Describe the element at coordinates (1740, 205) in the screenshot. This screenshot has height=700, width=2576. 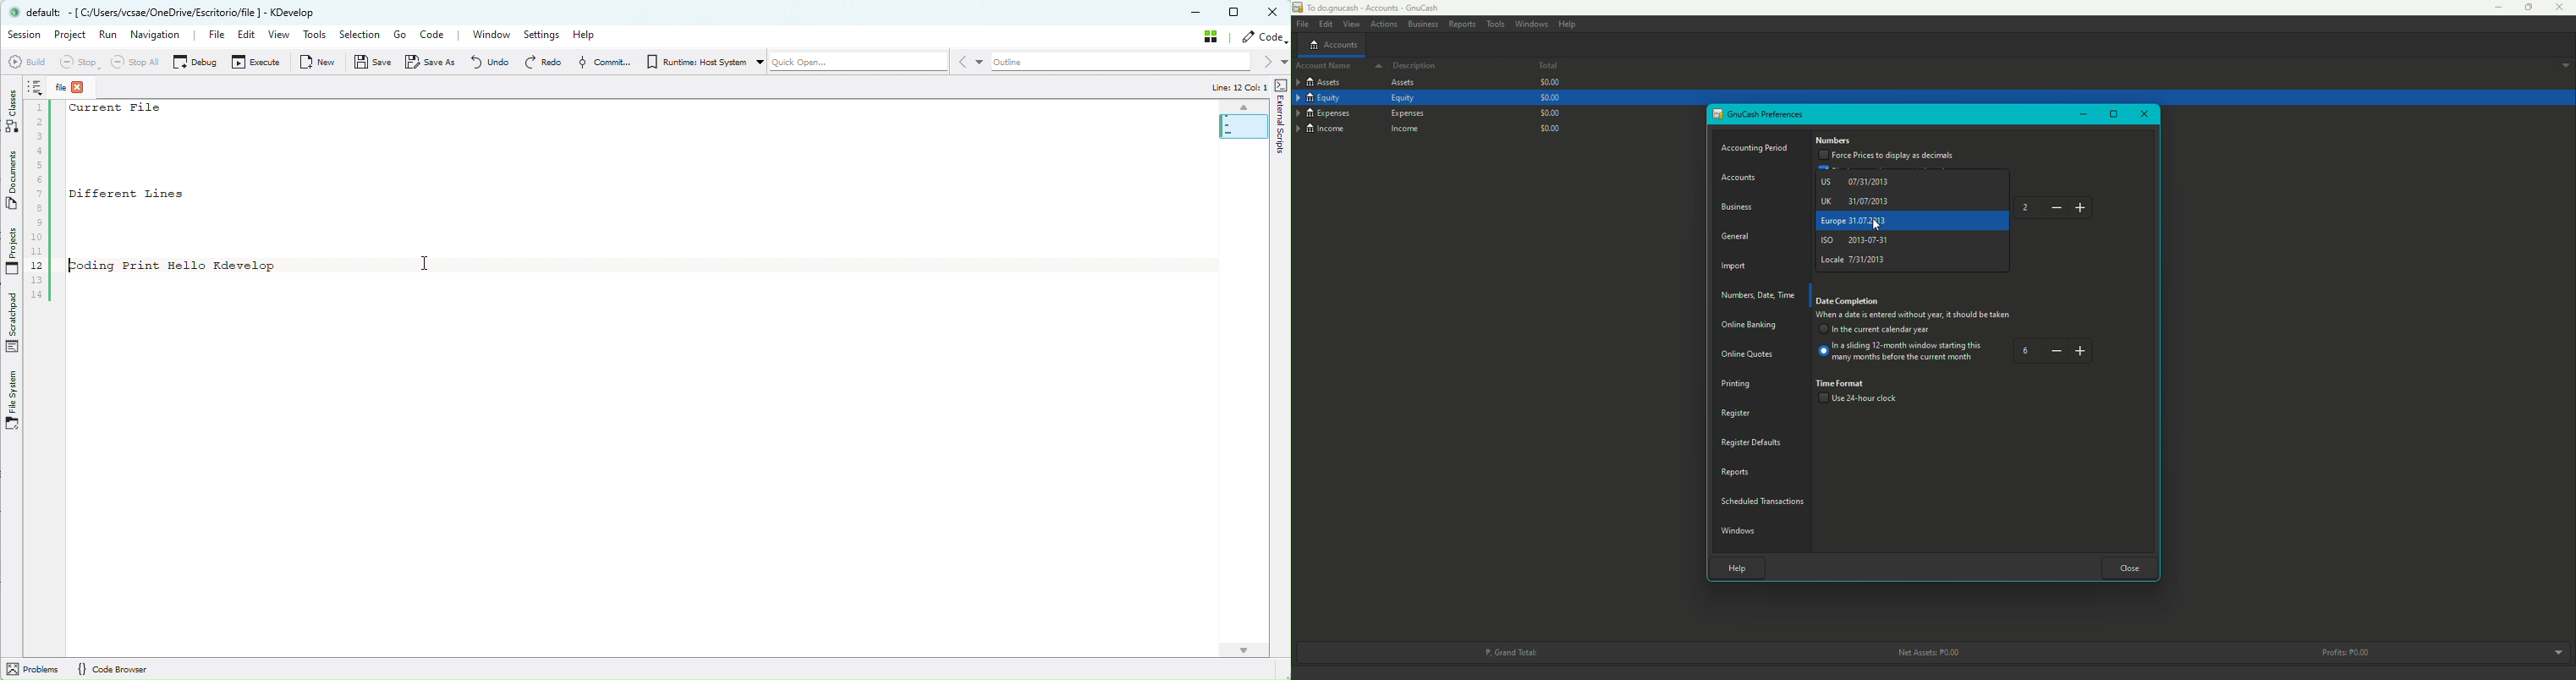
I see `Business` at that location.